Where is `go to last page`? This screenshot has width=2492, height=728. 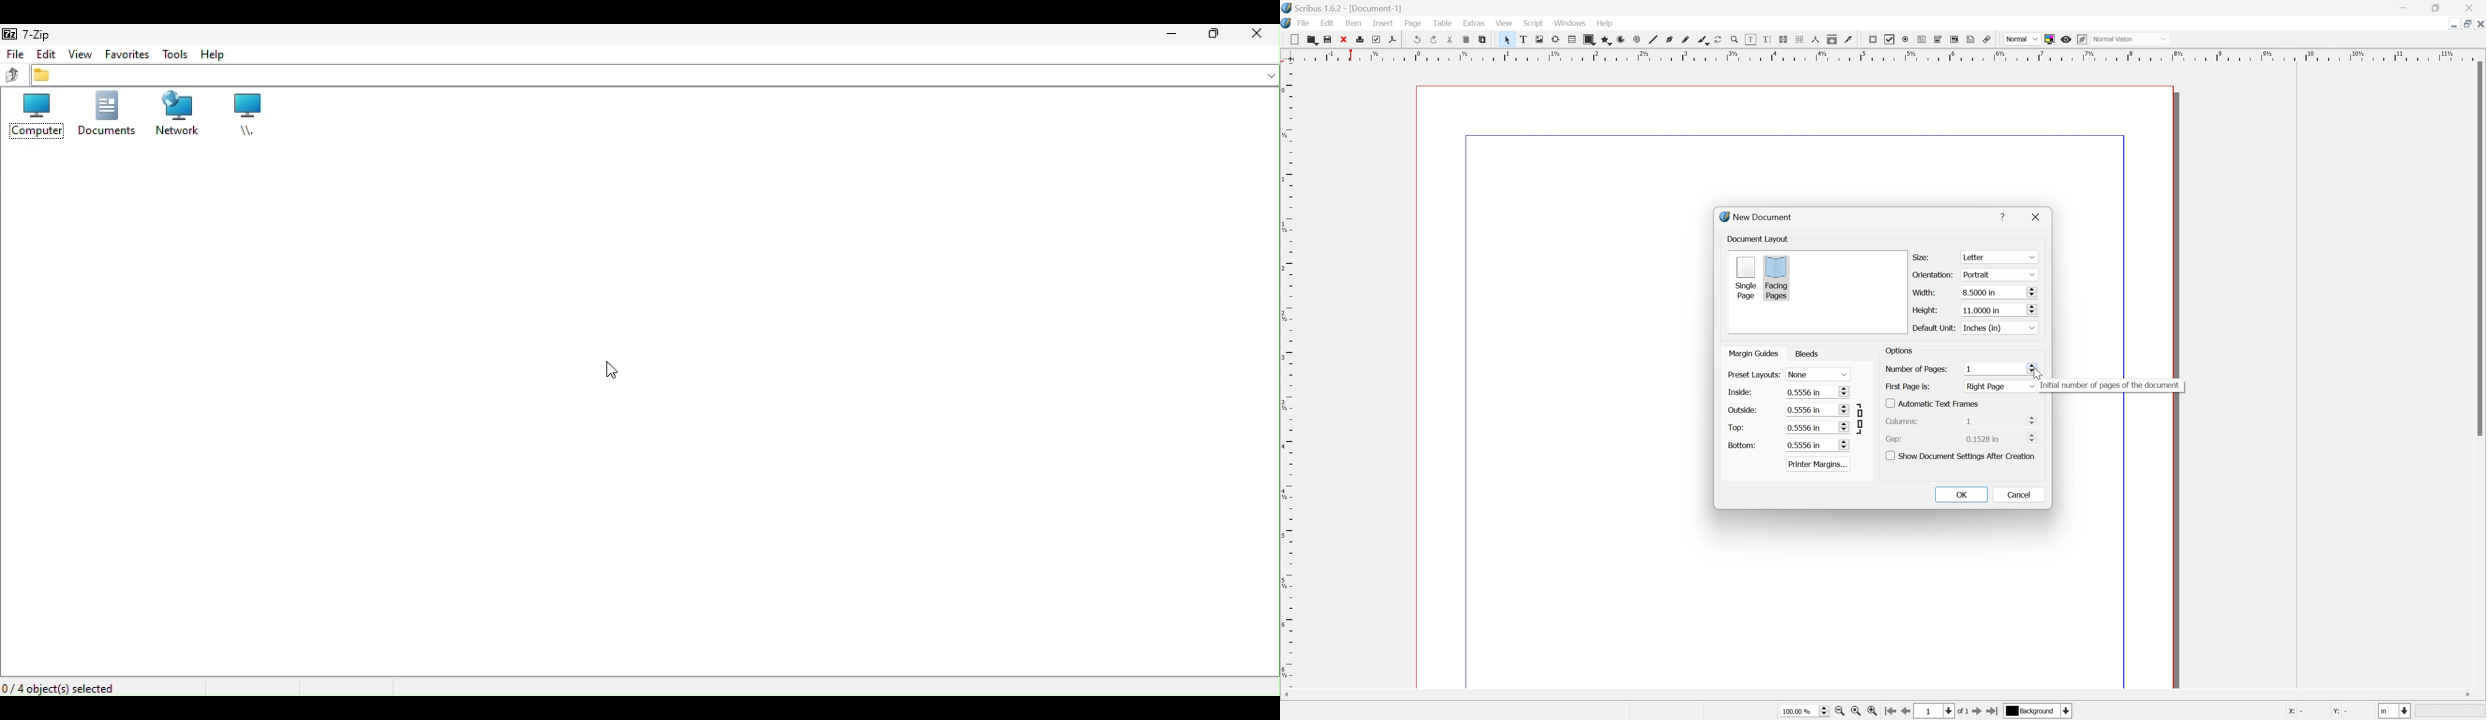
go to last page is located at coordinates (1994, 712).